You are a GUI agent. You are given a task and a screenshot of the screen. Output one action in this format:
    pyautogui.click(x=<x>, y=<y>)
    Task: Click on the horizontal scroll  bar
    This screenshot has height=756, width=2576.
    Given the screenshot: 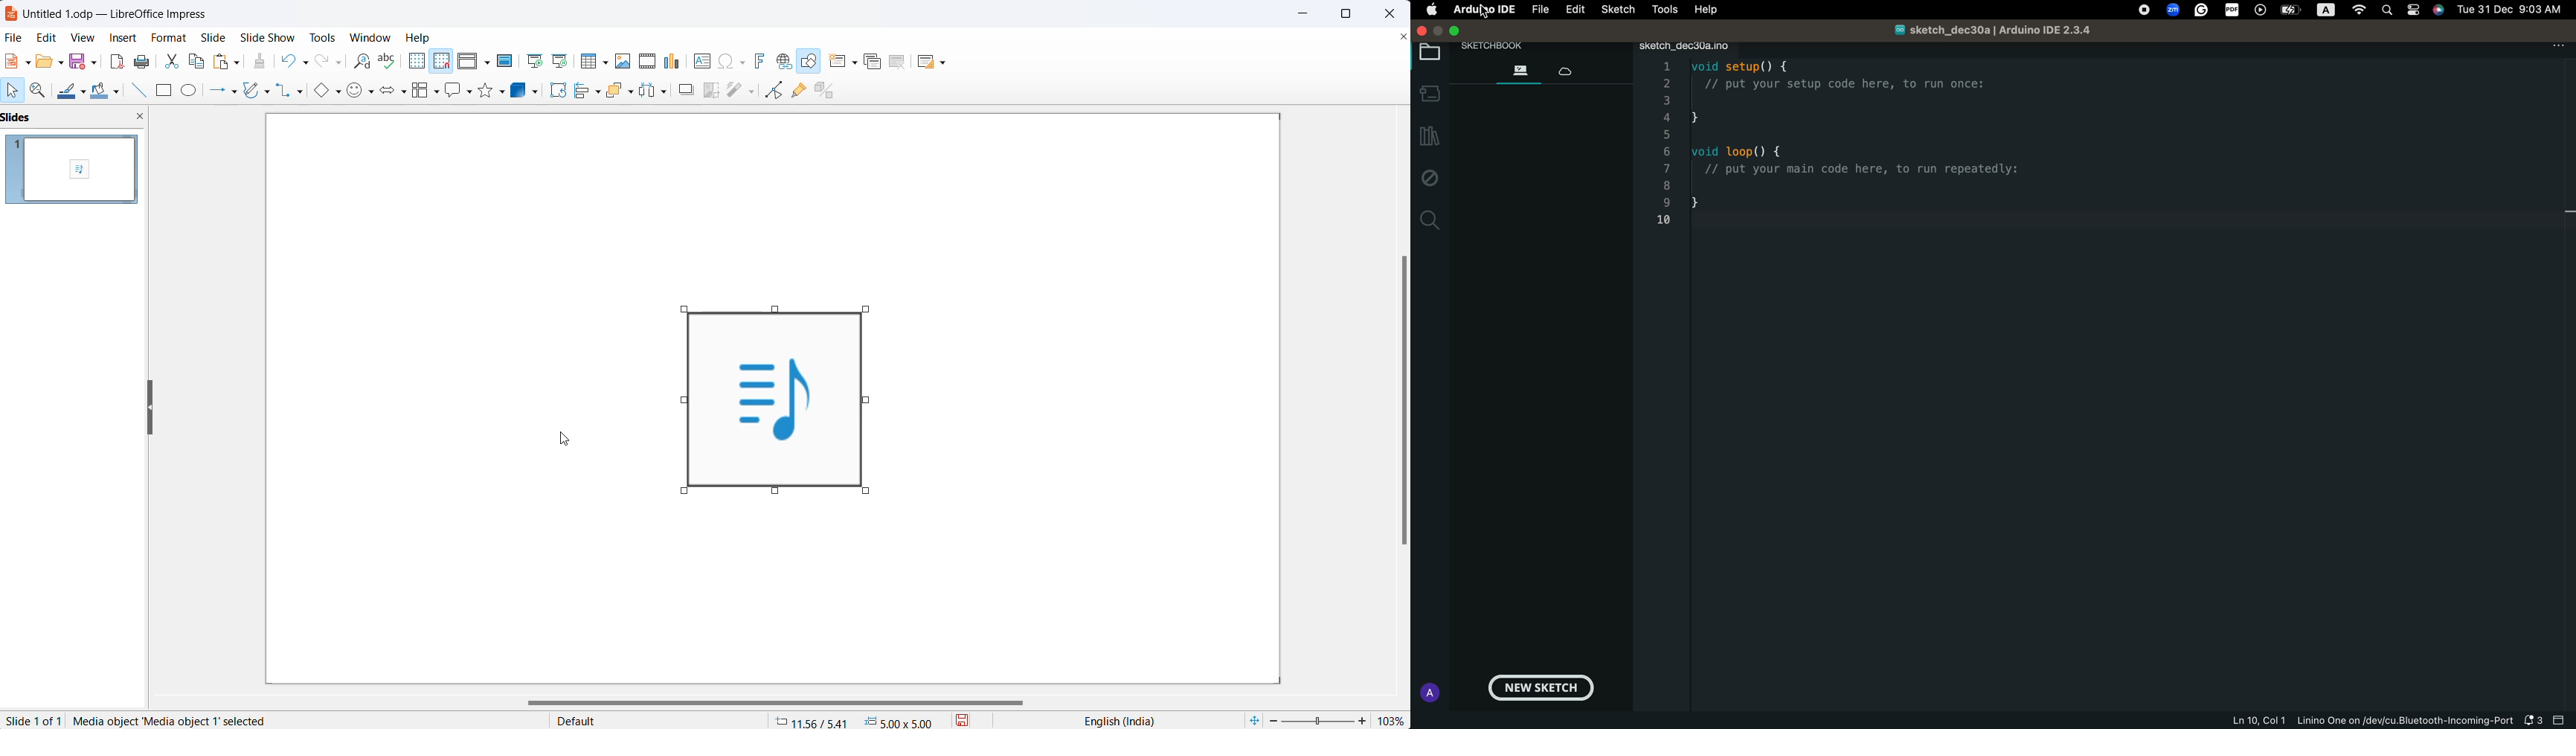 What is the action you would take?
    pyautogui.click(x=777, y=703)
    